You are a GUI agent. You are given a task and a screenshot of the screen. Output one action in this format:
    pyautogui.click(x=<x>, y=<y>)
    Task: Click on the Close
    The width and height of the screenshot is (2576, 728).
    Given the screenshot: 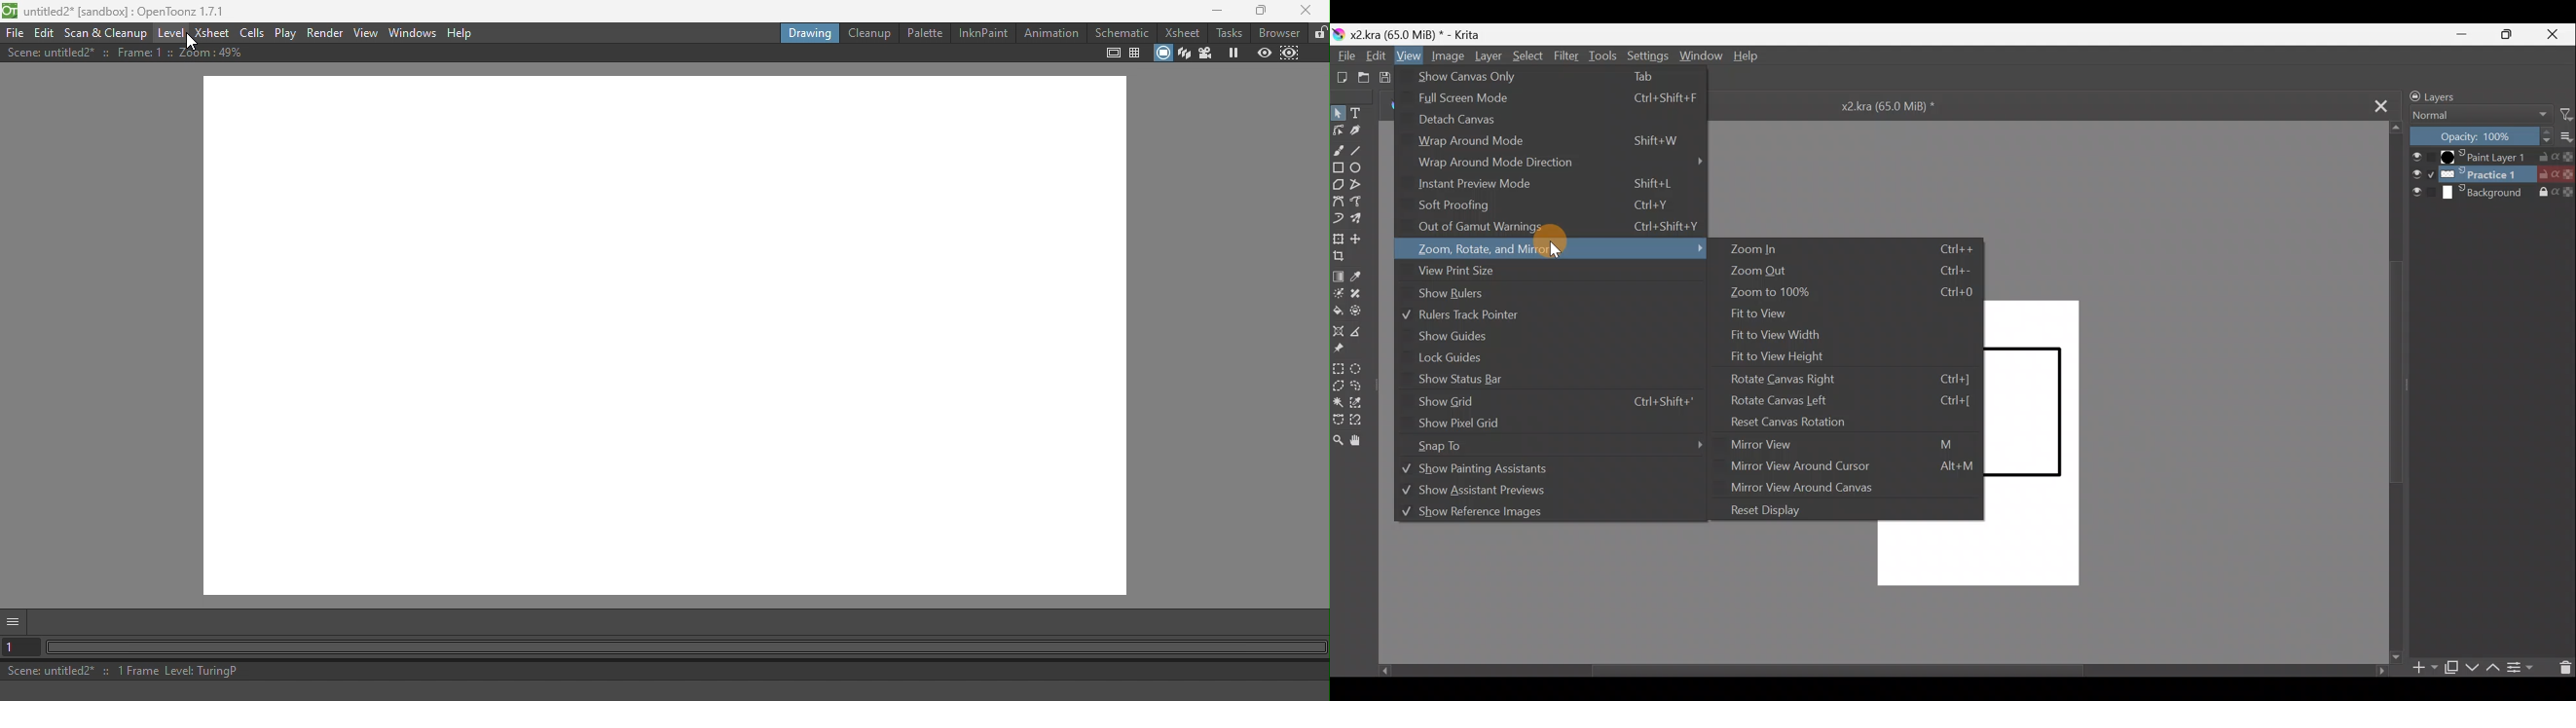 What is the action you would take?
    pyautogui.click(x=1305, y=10)
    